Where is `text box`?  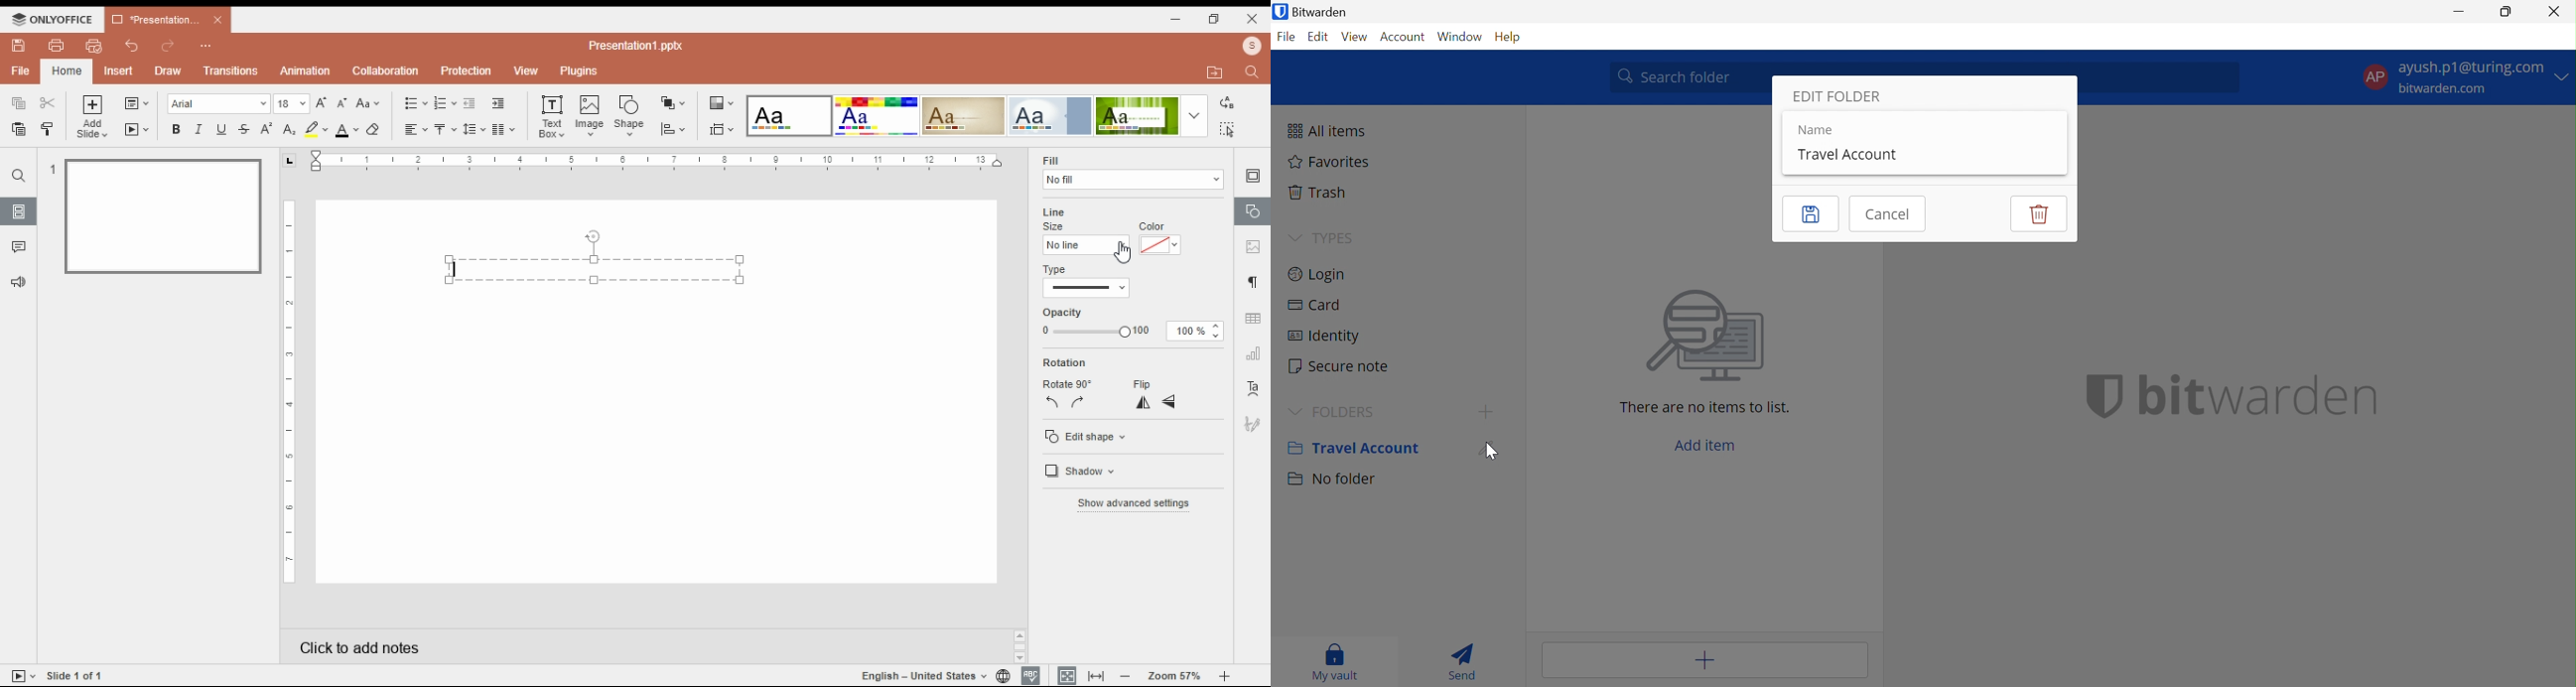 text box is located at coordinates (598, 257).